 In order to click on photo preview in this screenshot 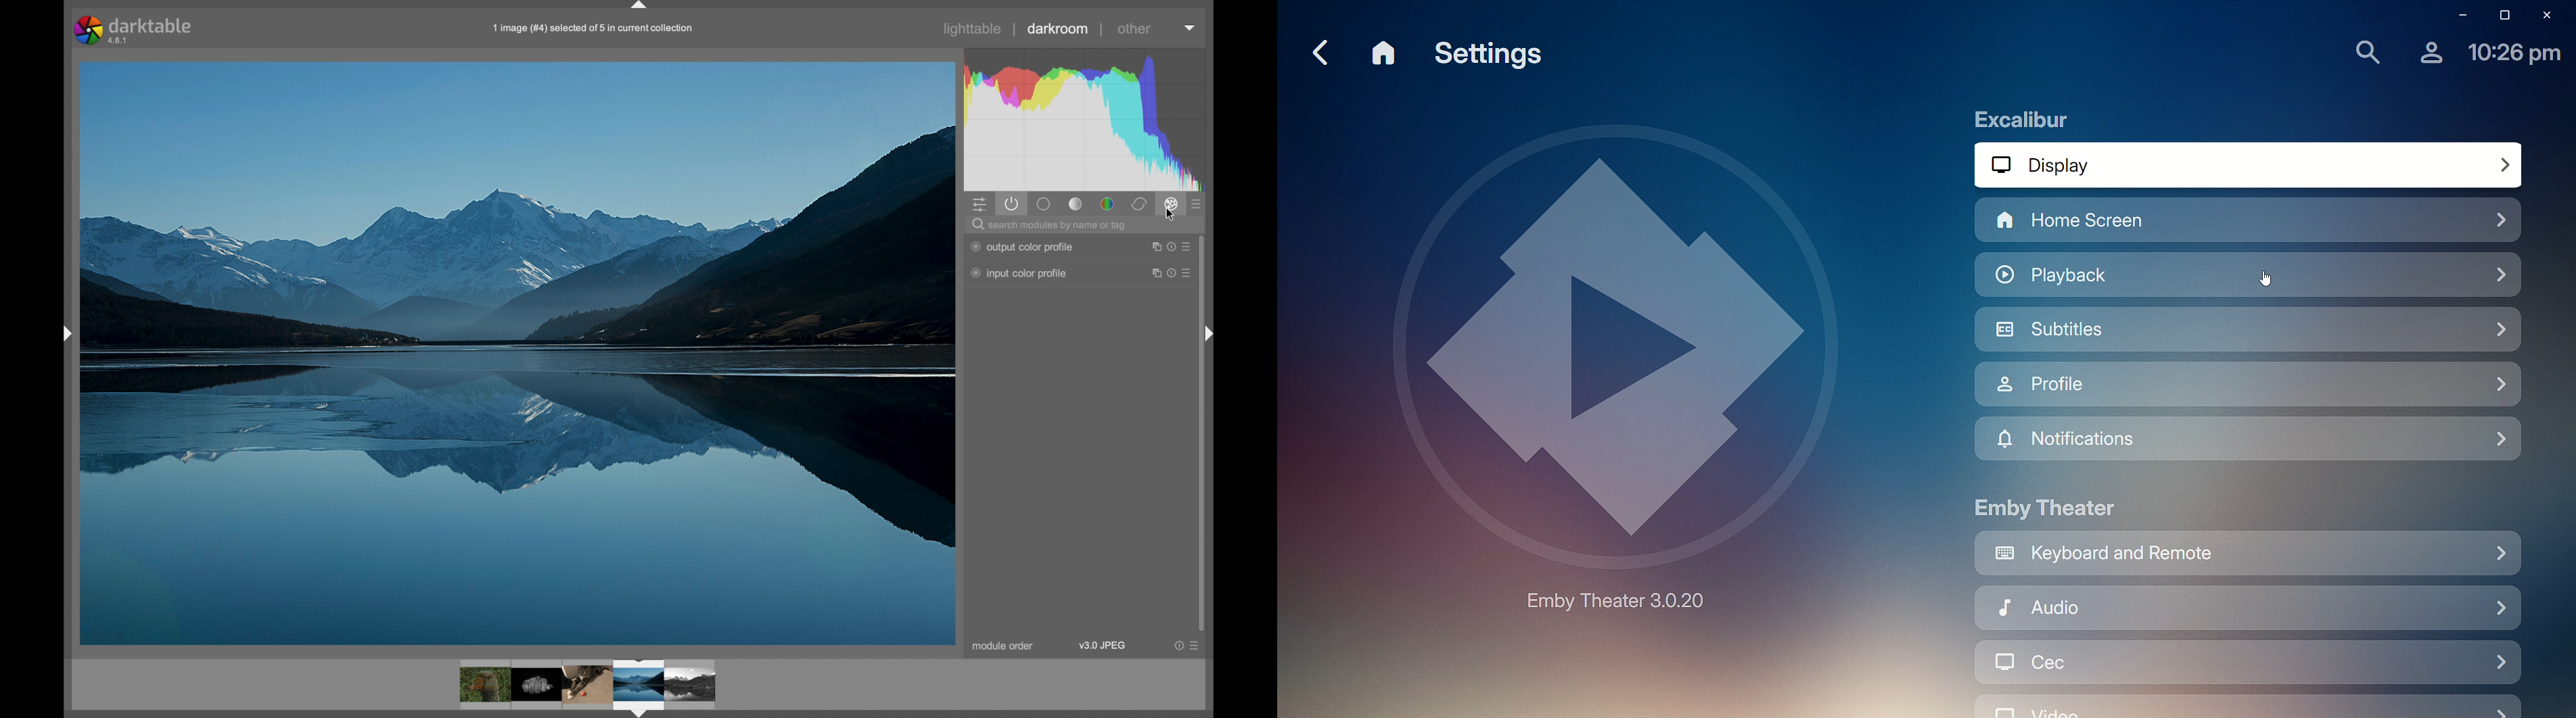, I will do `click(589, 686)`.